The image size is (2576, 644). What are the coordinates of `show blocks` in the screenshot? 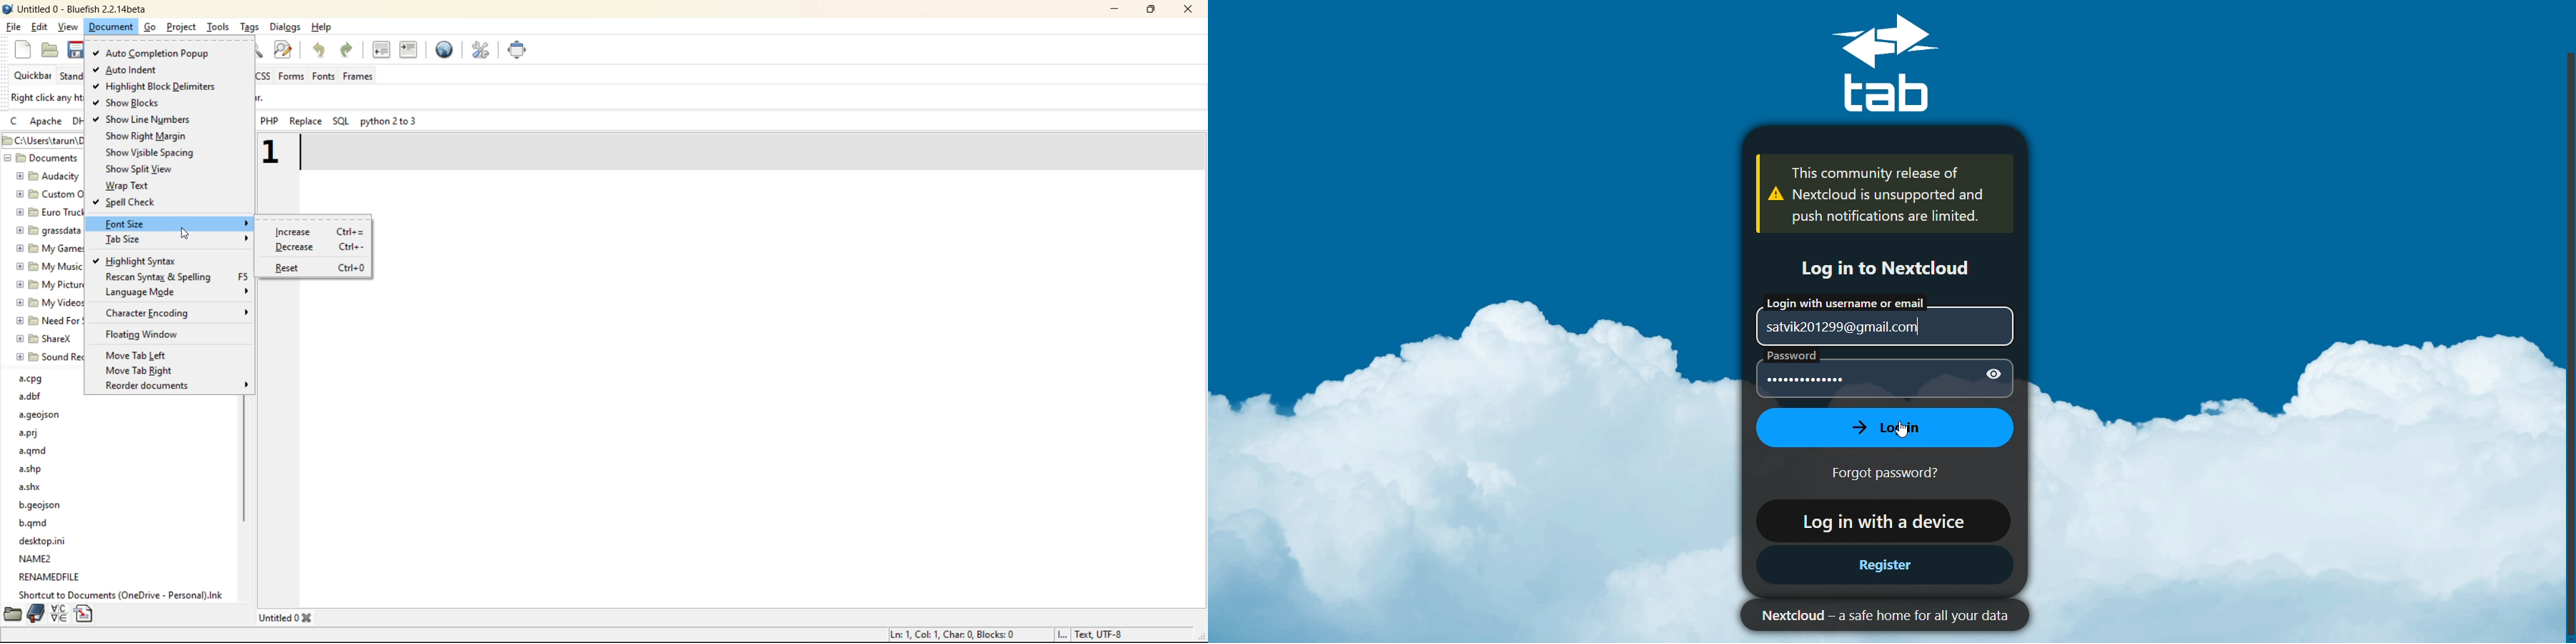 It's located at (136, 104).